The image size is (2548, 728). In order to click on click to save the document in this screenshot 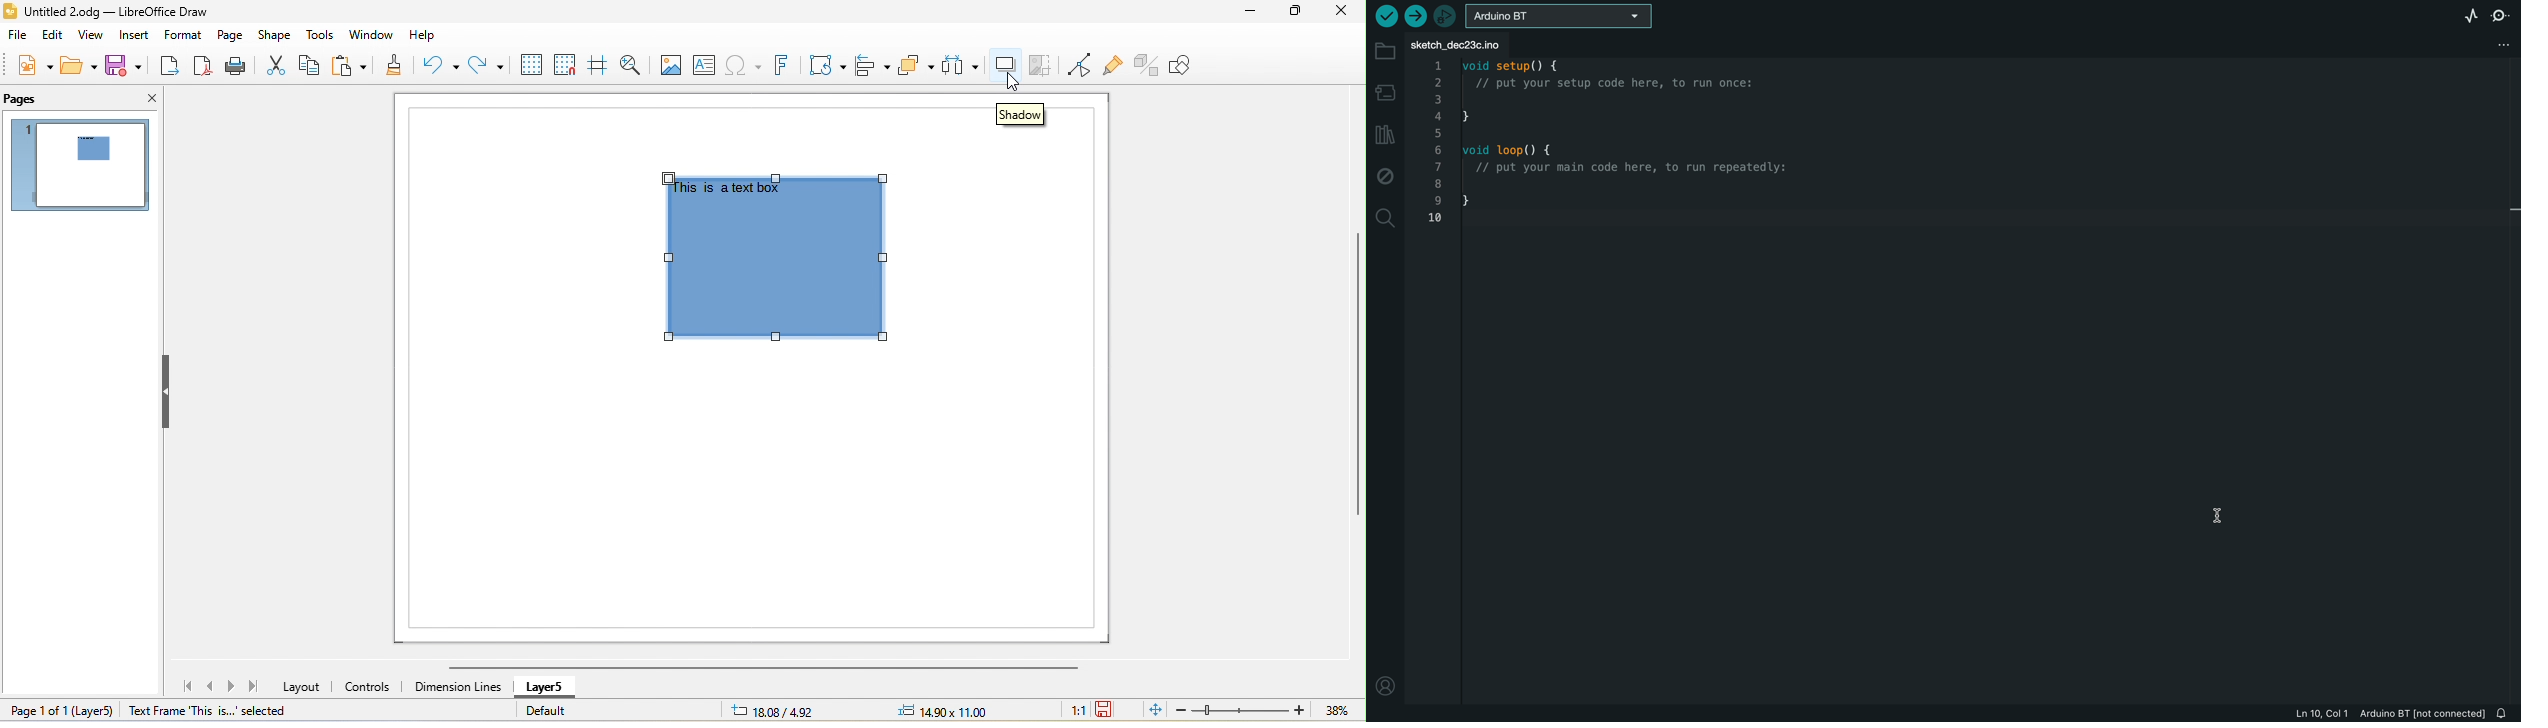, I will do `click(1104, 710)`.